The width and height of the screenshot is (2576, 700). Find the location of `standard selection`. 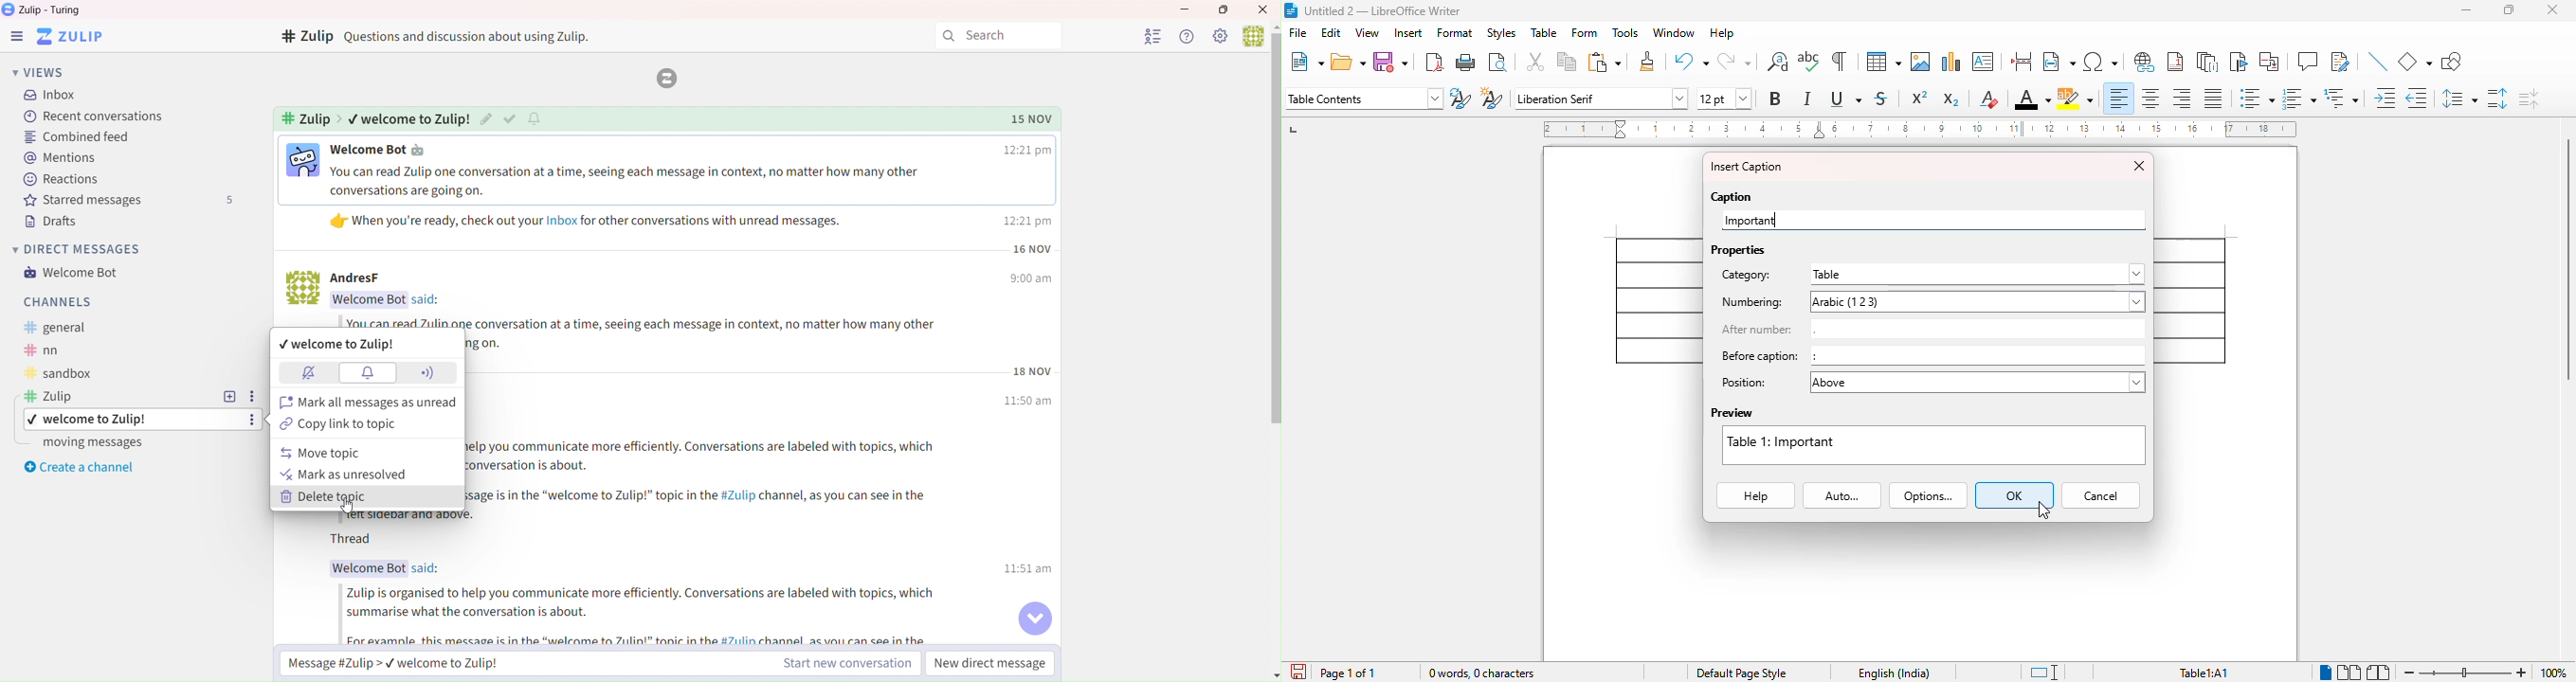

standard selection is located at coordinates (2045, 673).